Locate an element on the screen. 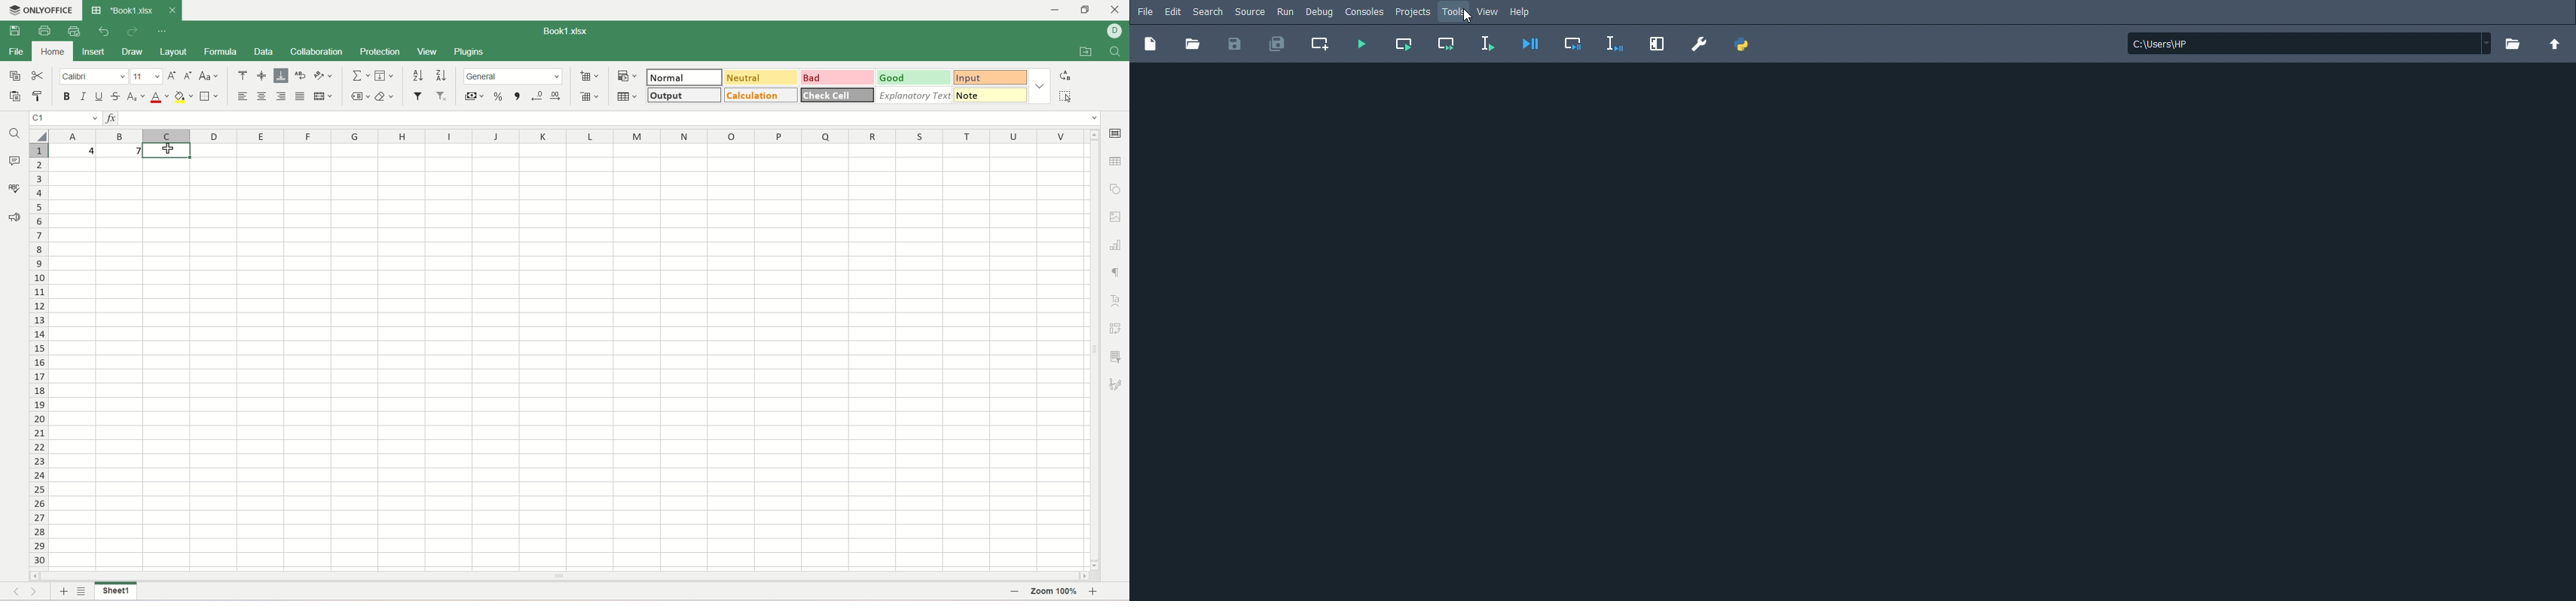 The width and height of the screenshot is (2576, 616). increase size is located at coordinates (173, 76).